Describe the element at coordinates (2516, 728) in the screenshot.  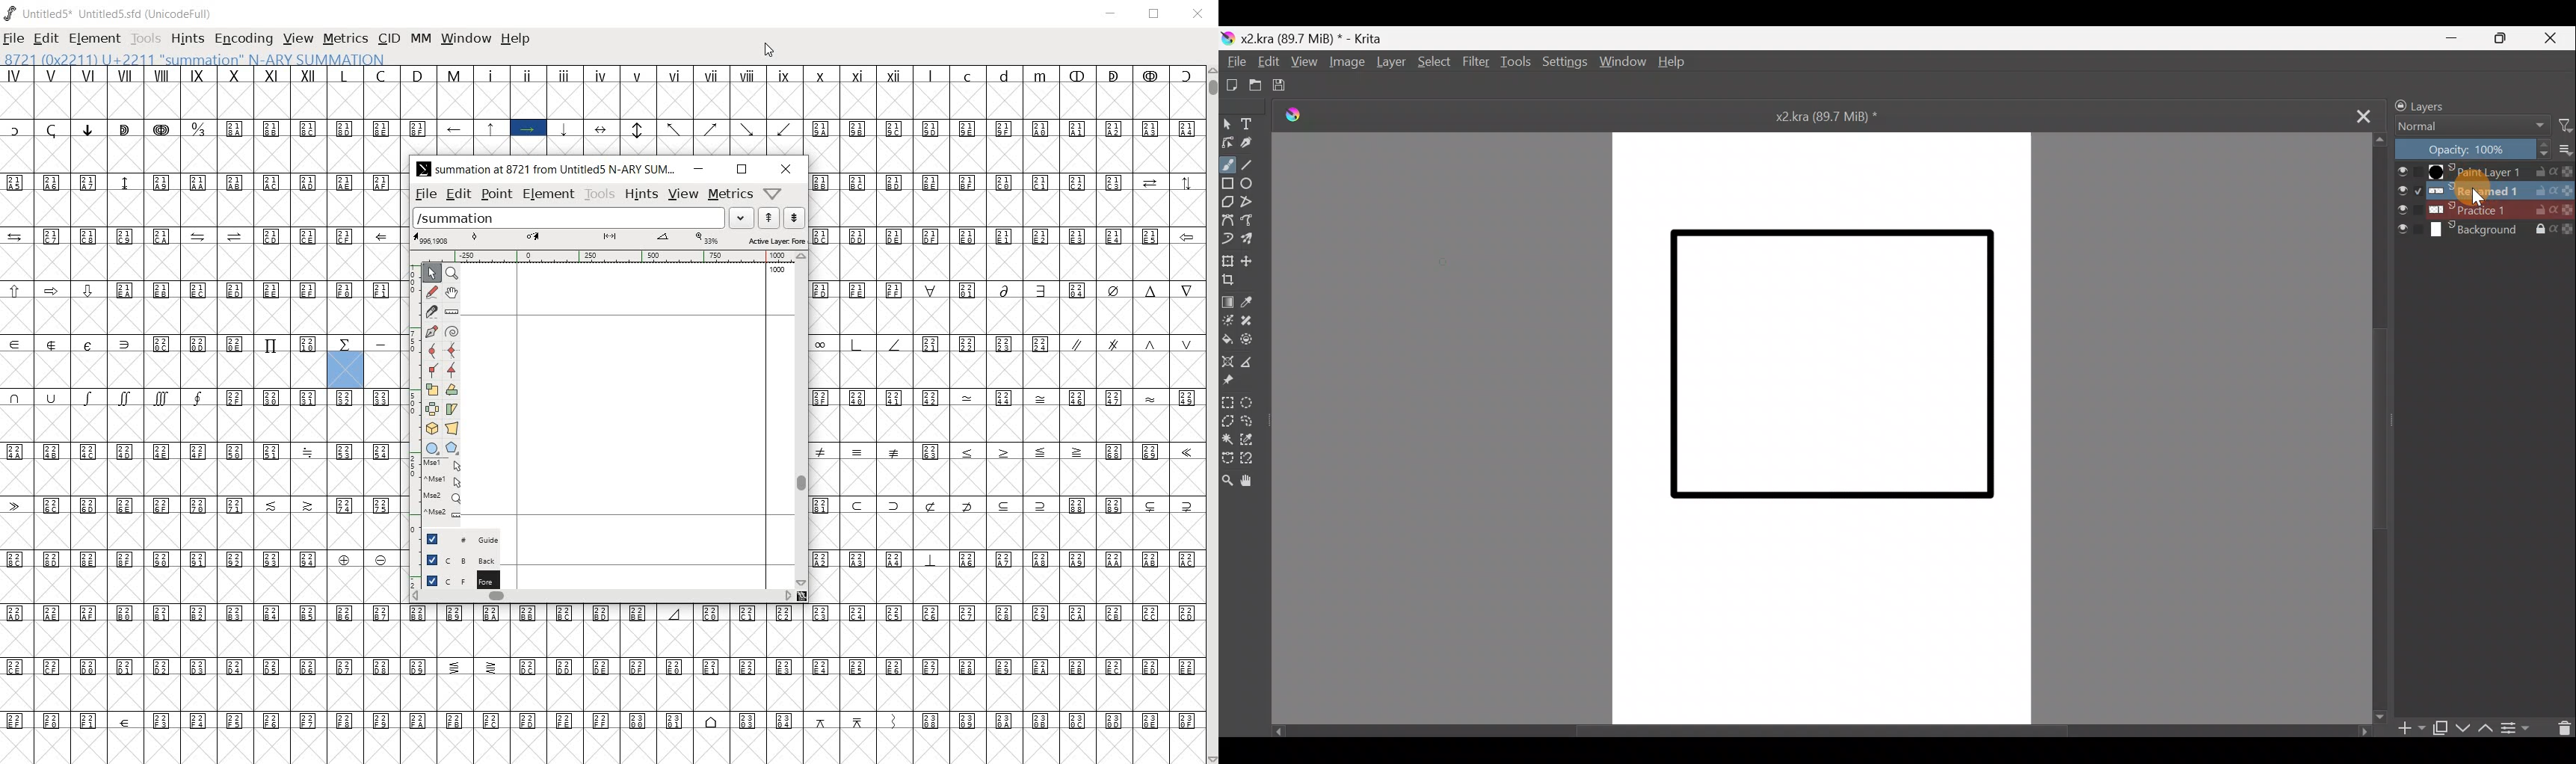
I see `View/change layer properties` at that location.